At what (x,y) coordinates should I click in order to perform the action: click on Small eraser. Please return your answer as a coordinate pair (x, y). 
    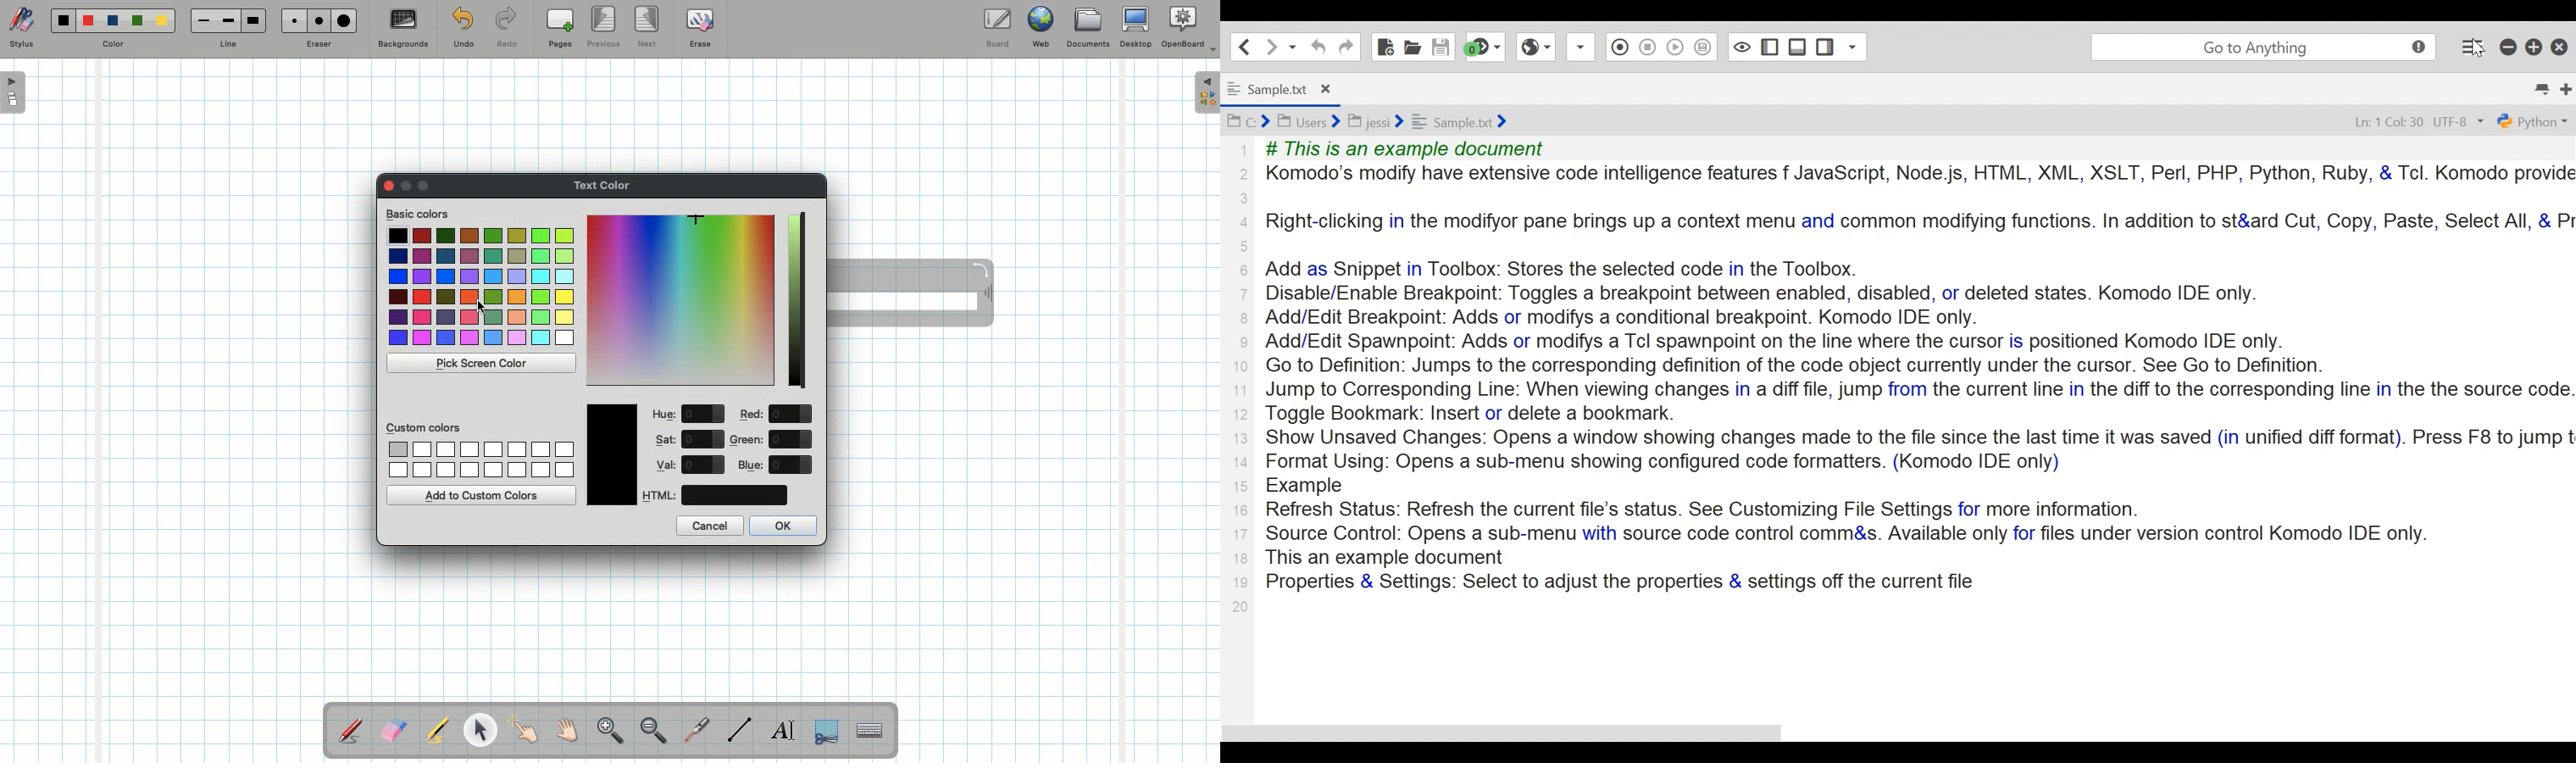
    Looking at the image, I should click on (290, 20).